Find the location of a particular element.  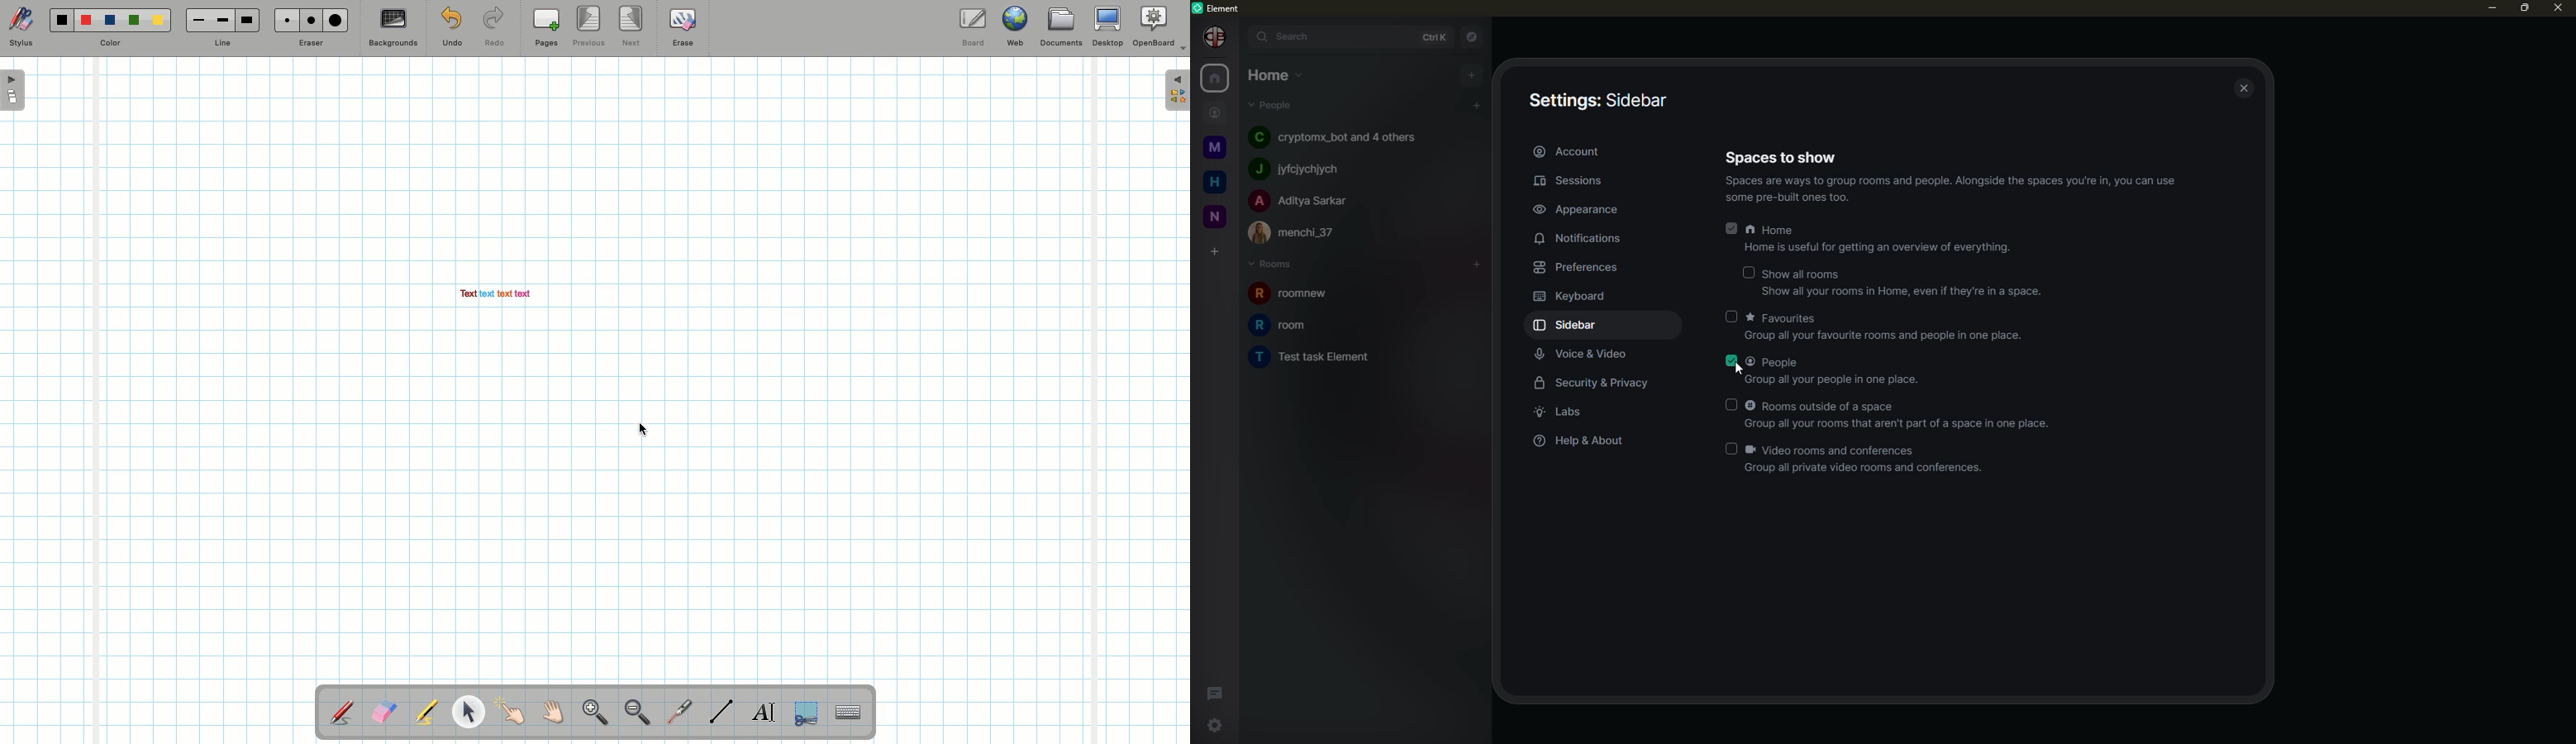

appearance is located at coordinates (1578, 207).